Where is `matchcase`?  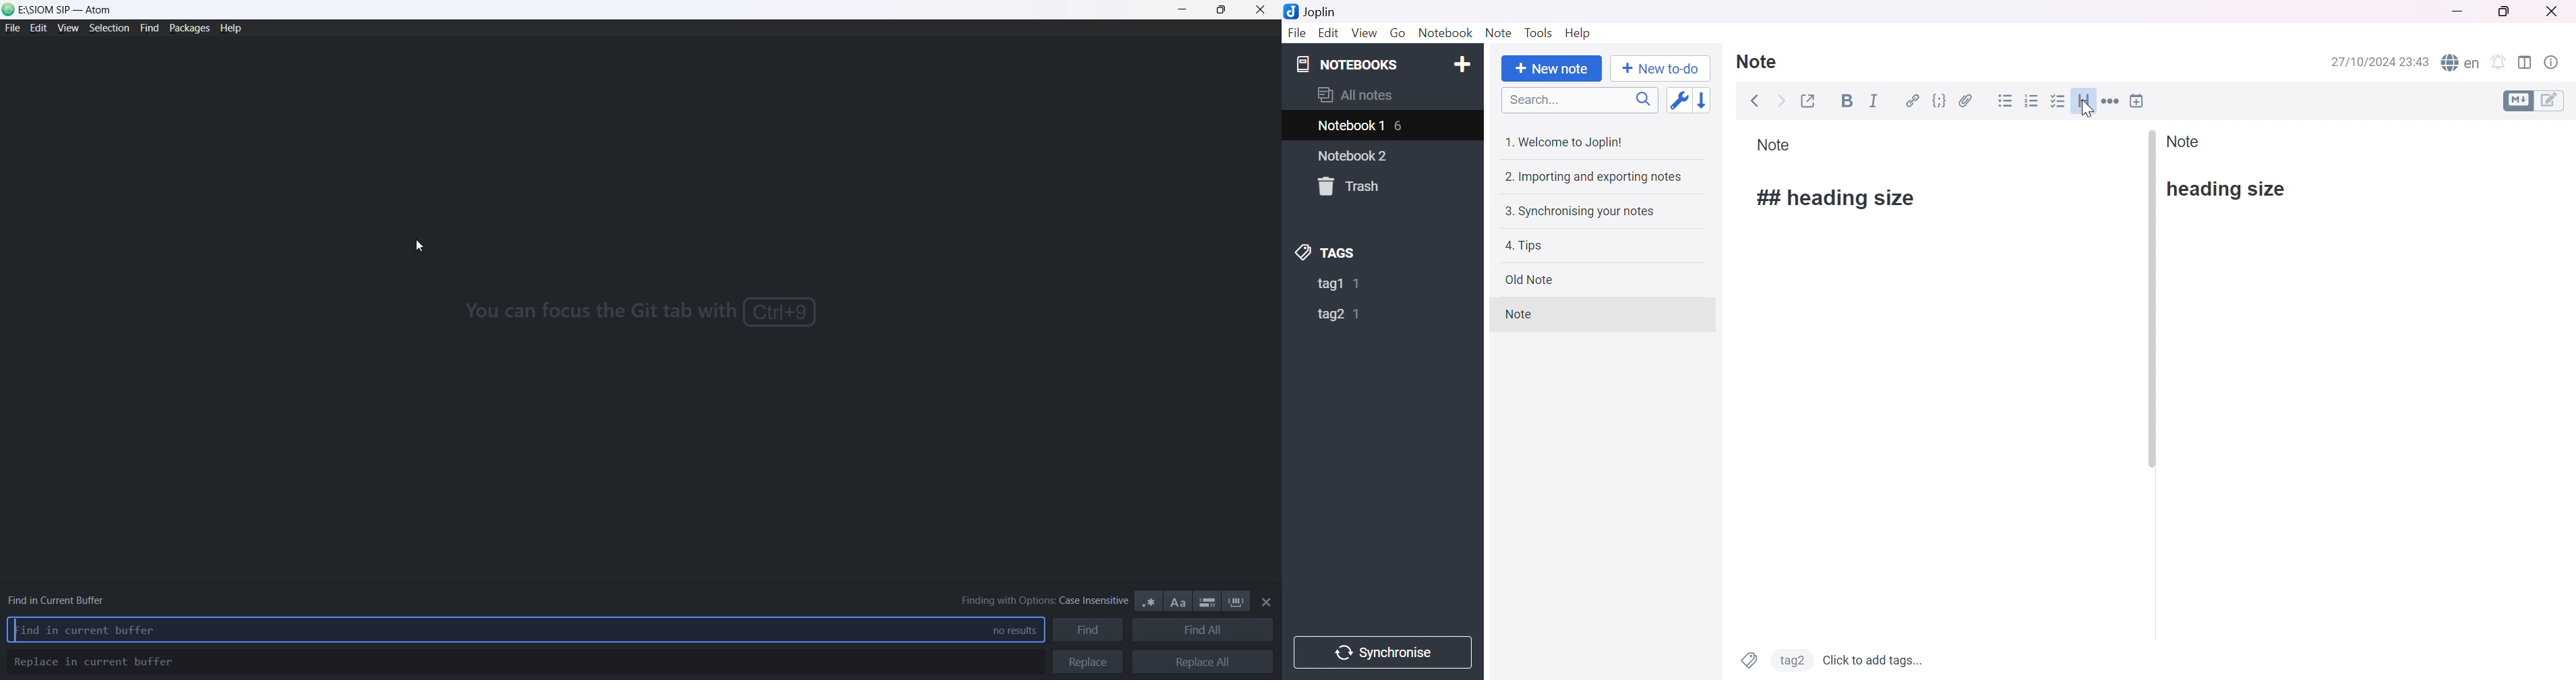
matchcase is located at coordinates (1180, 603).